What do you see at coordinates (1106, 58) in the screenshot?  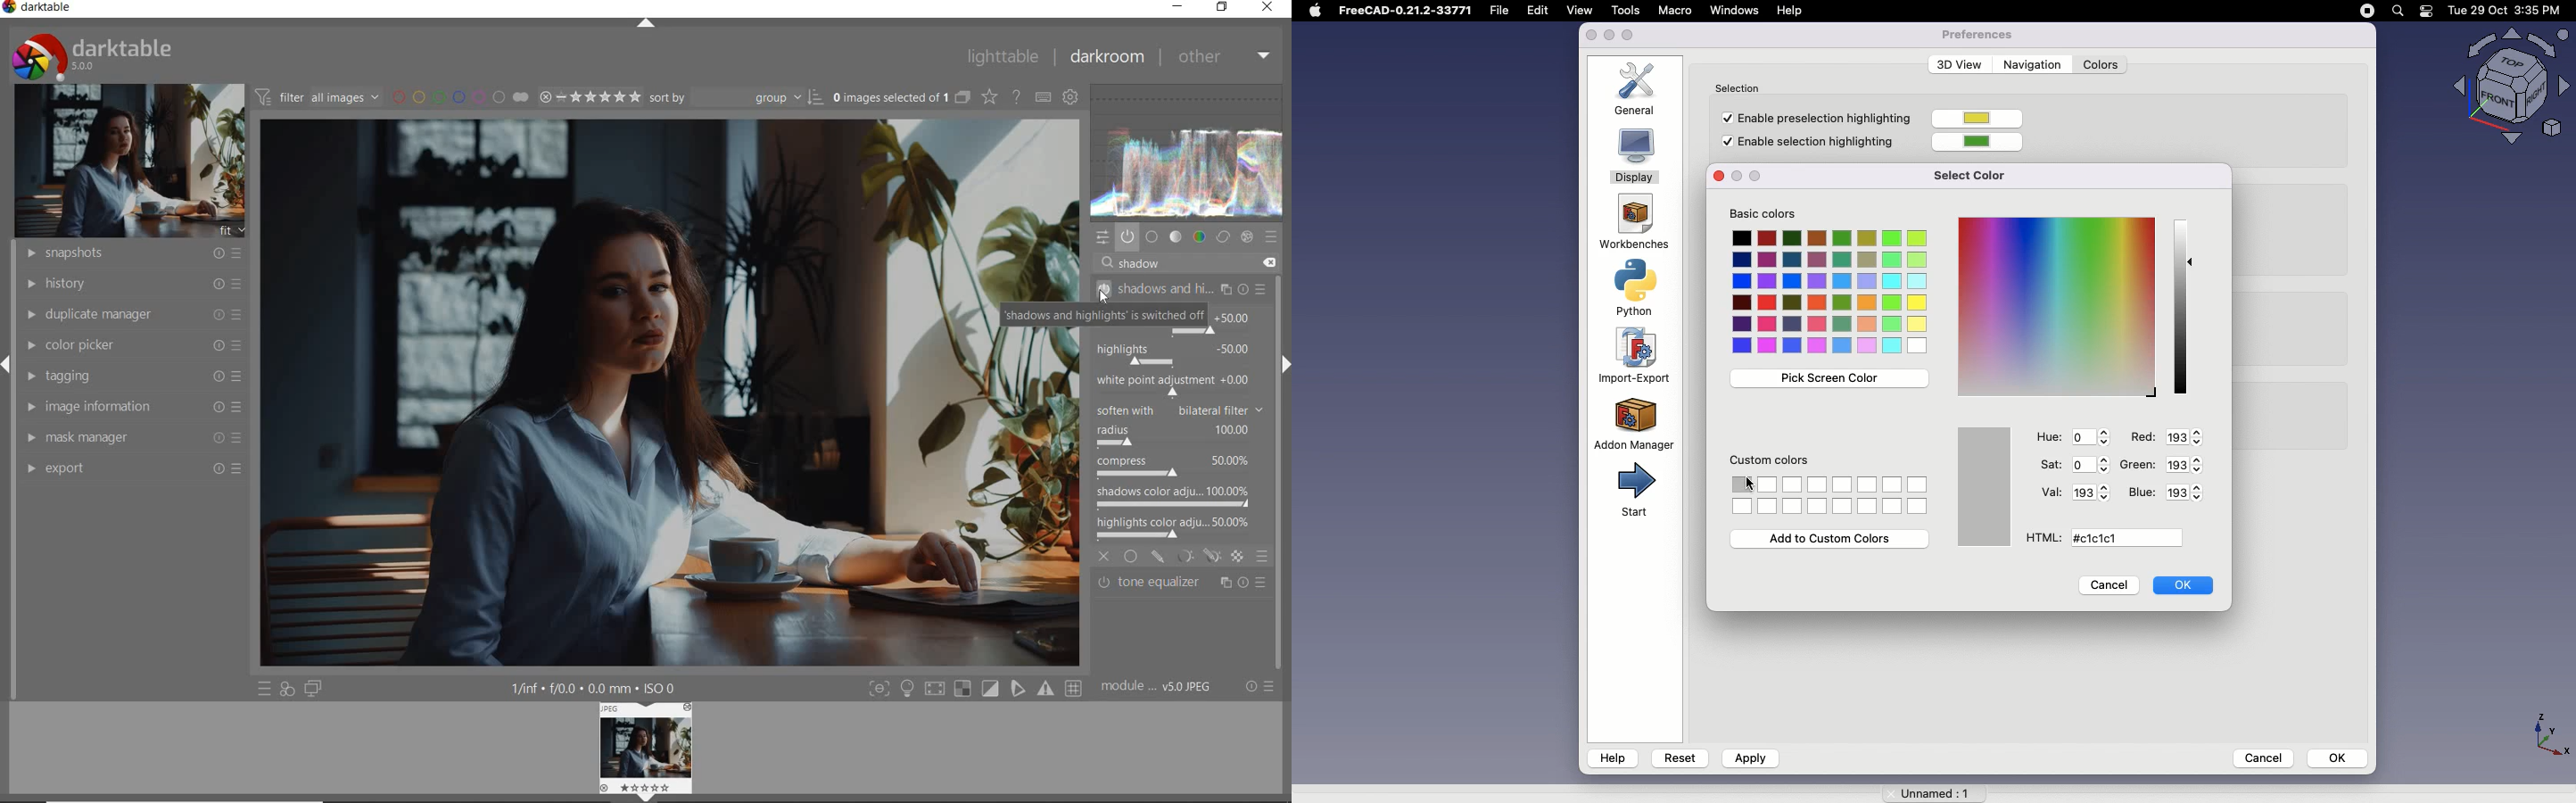 I see `darkroom` at bounding box center [1106, 58].